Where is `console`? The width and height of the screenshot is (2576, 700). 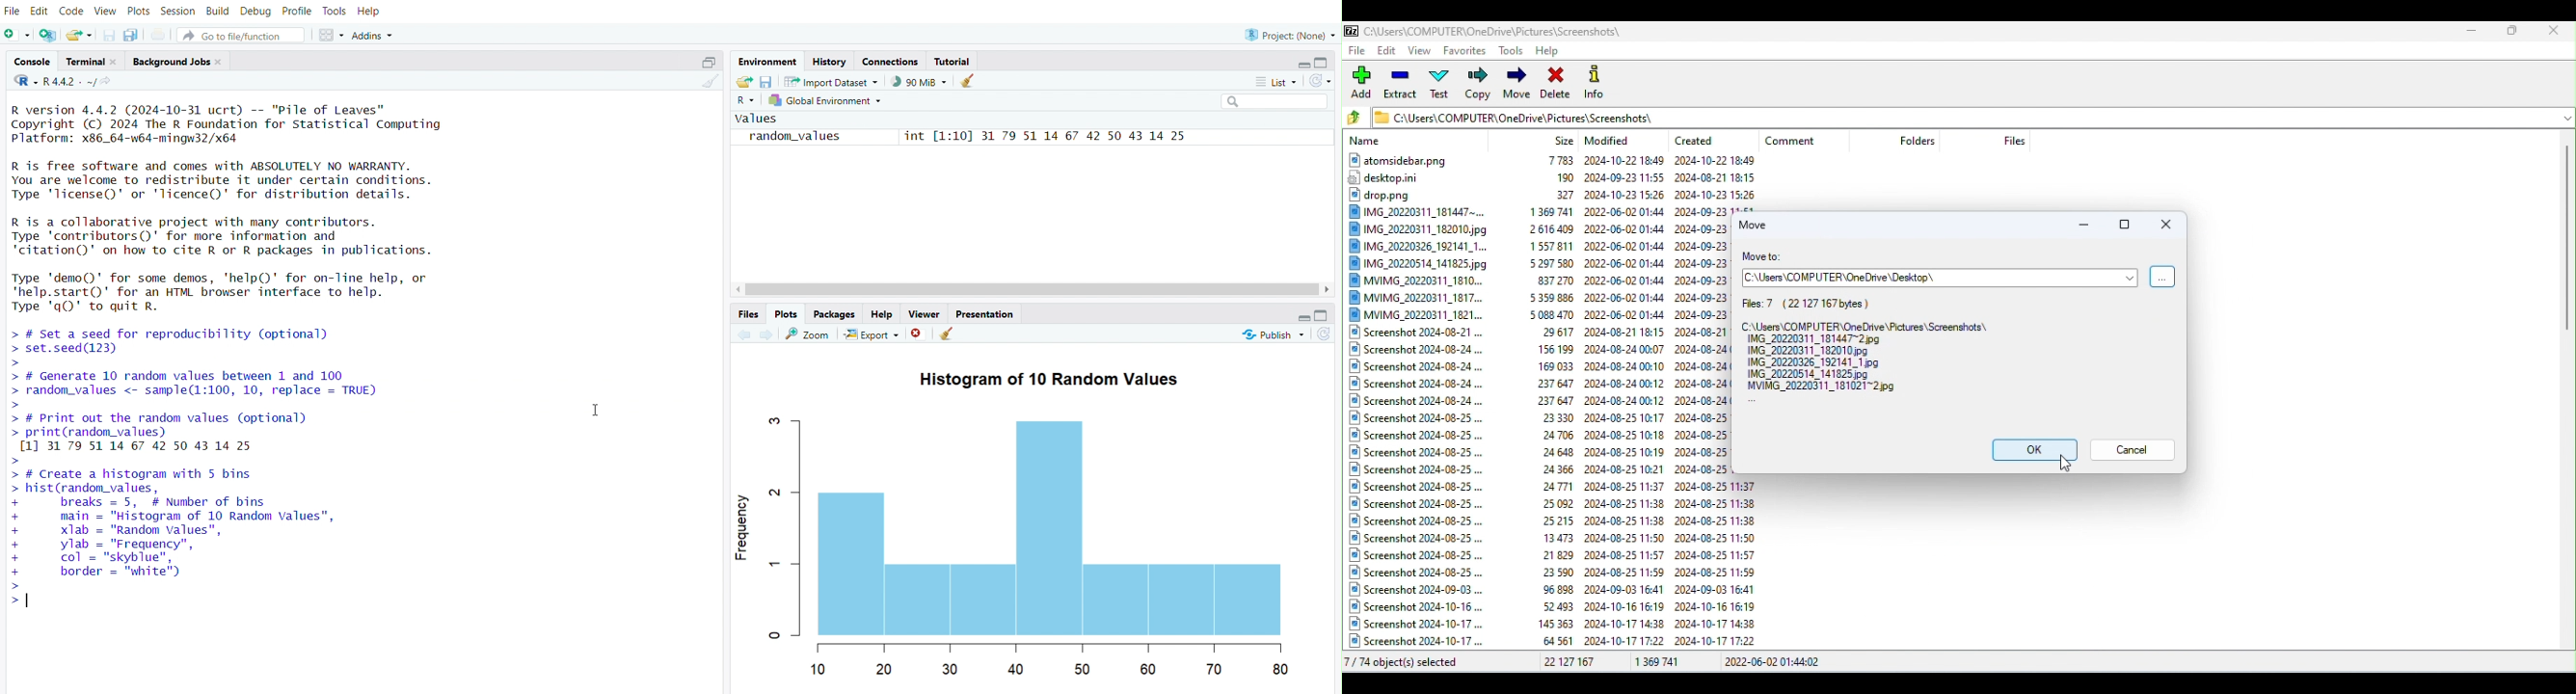 console is located at coordinates (27, 59).